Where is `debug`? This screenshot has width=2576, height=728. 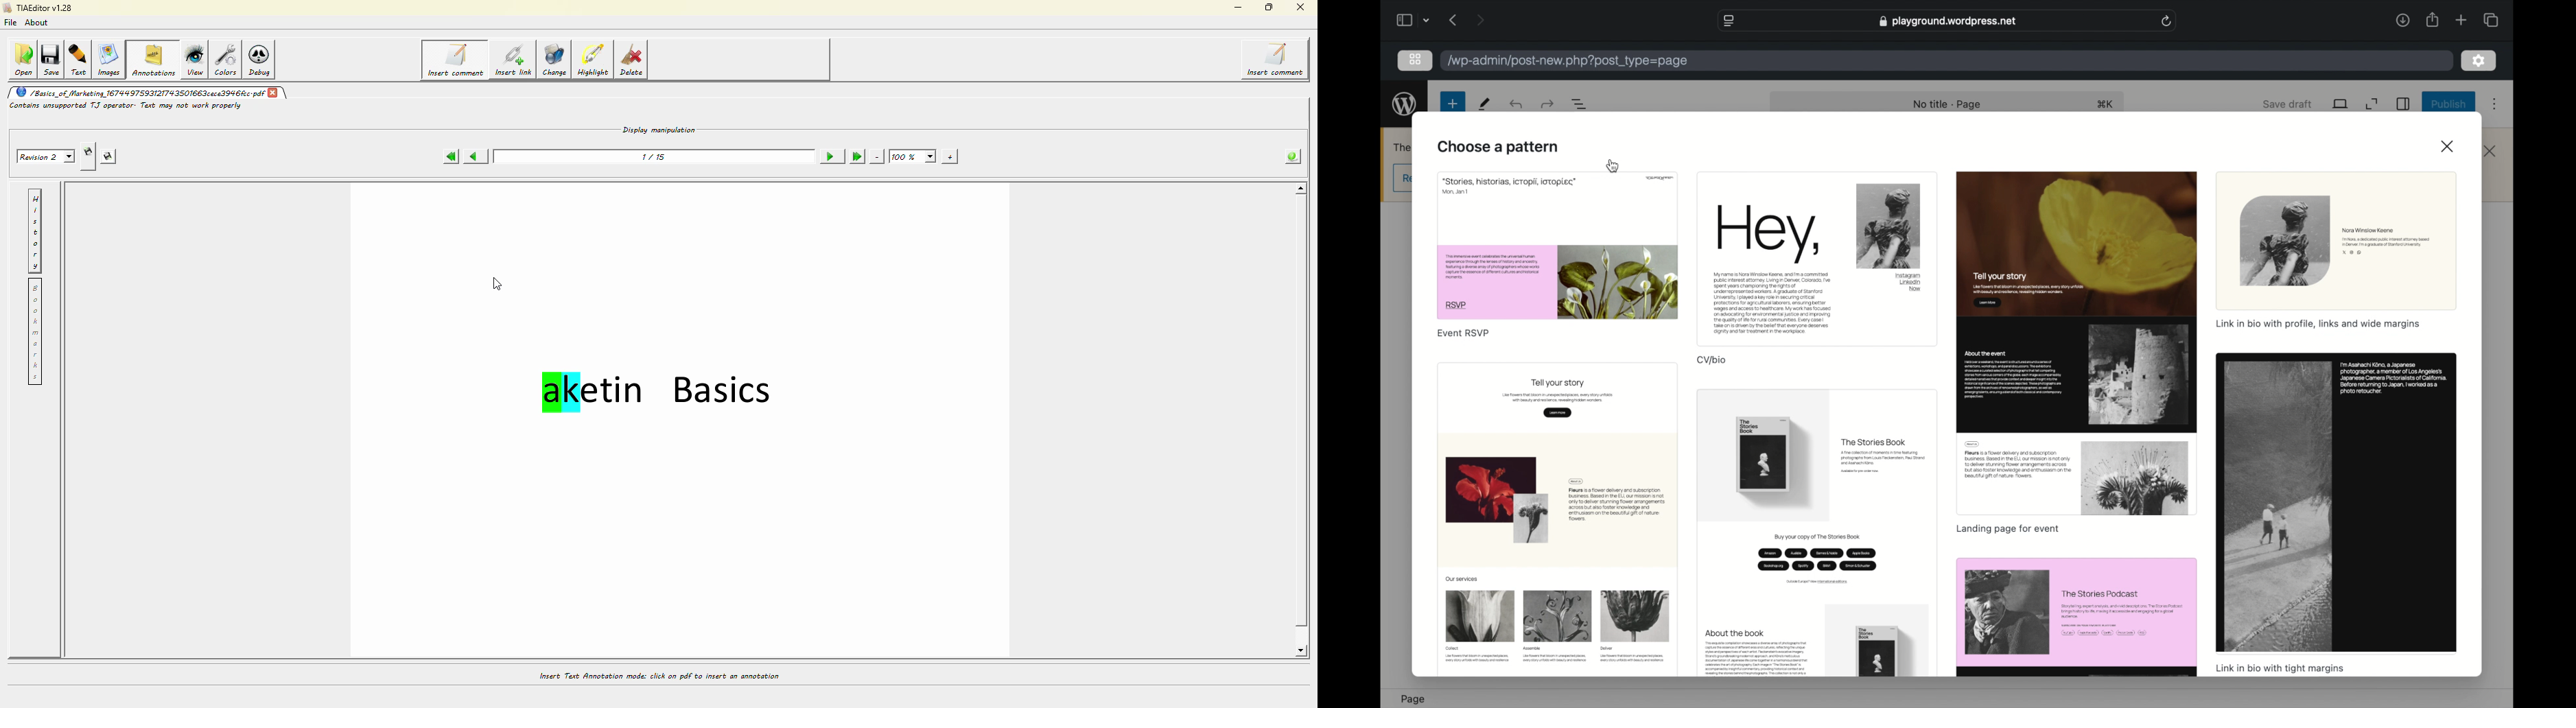
debug is located at coordinates (264, 61).